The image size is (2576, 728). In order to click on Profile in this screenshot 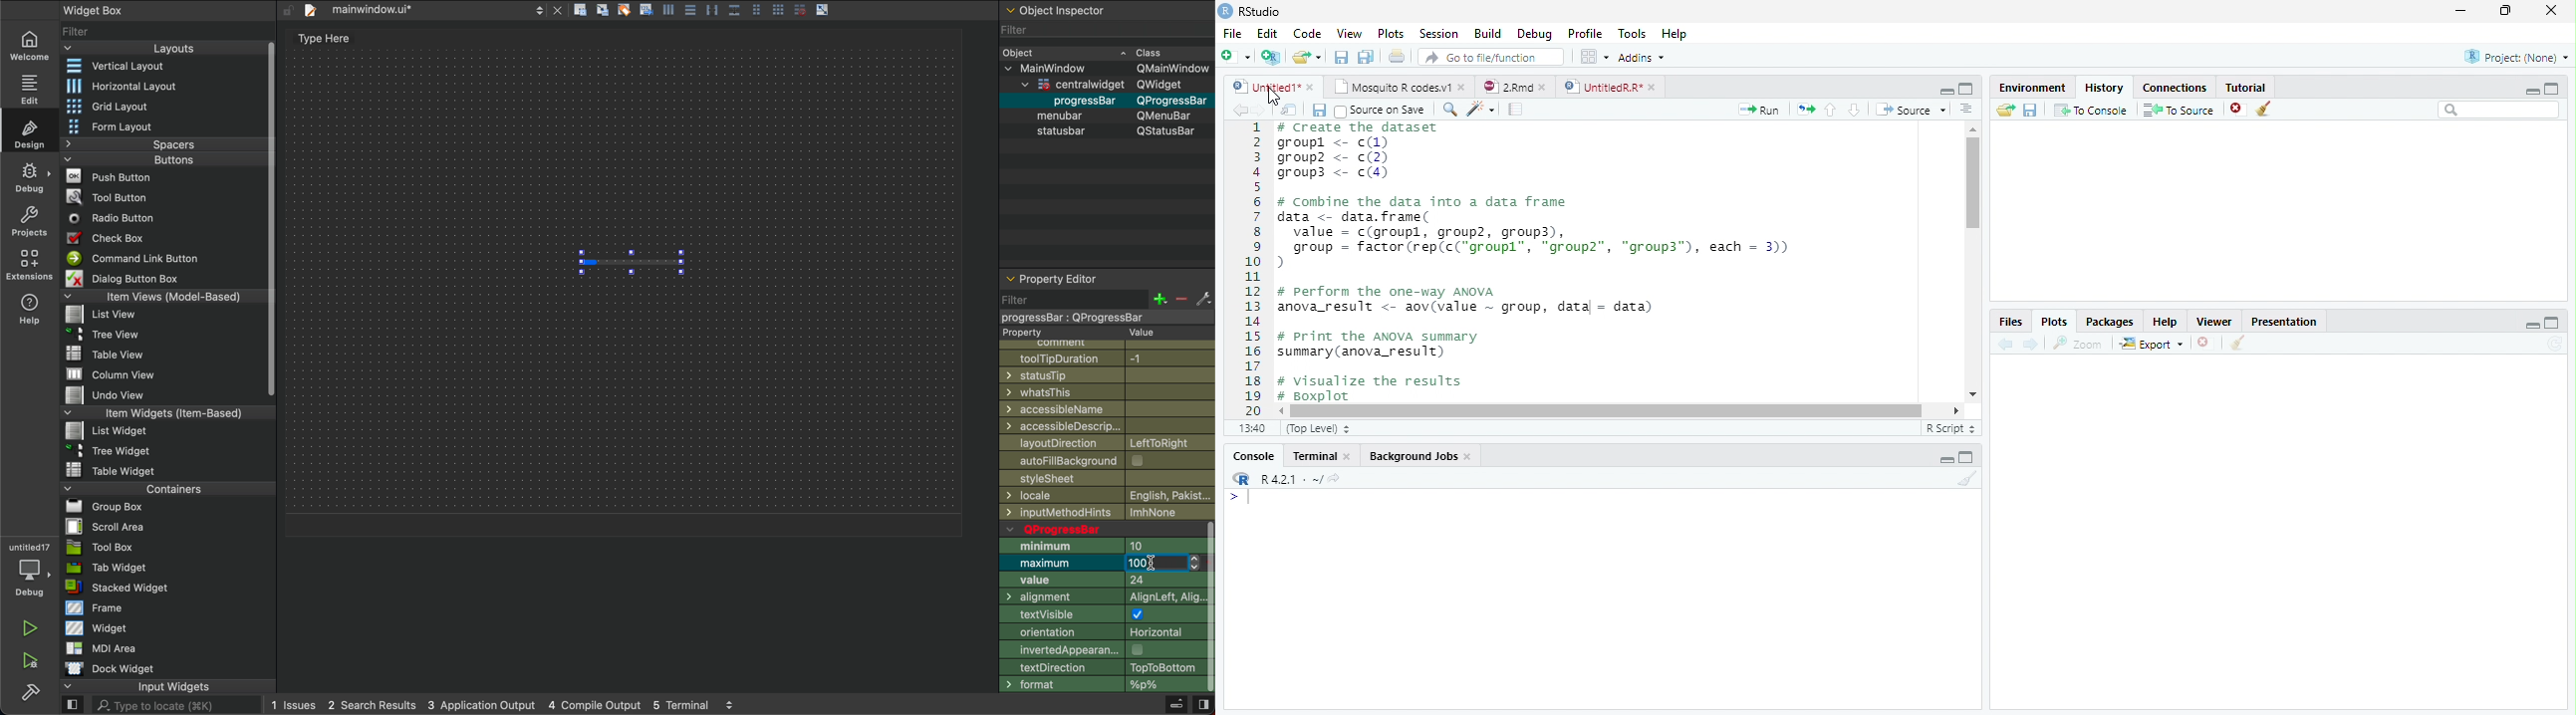, I will do `click(1584, 34)`.